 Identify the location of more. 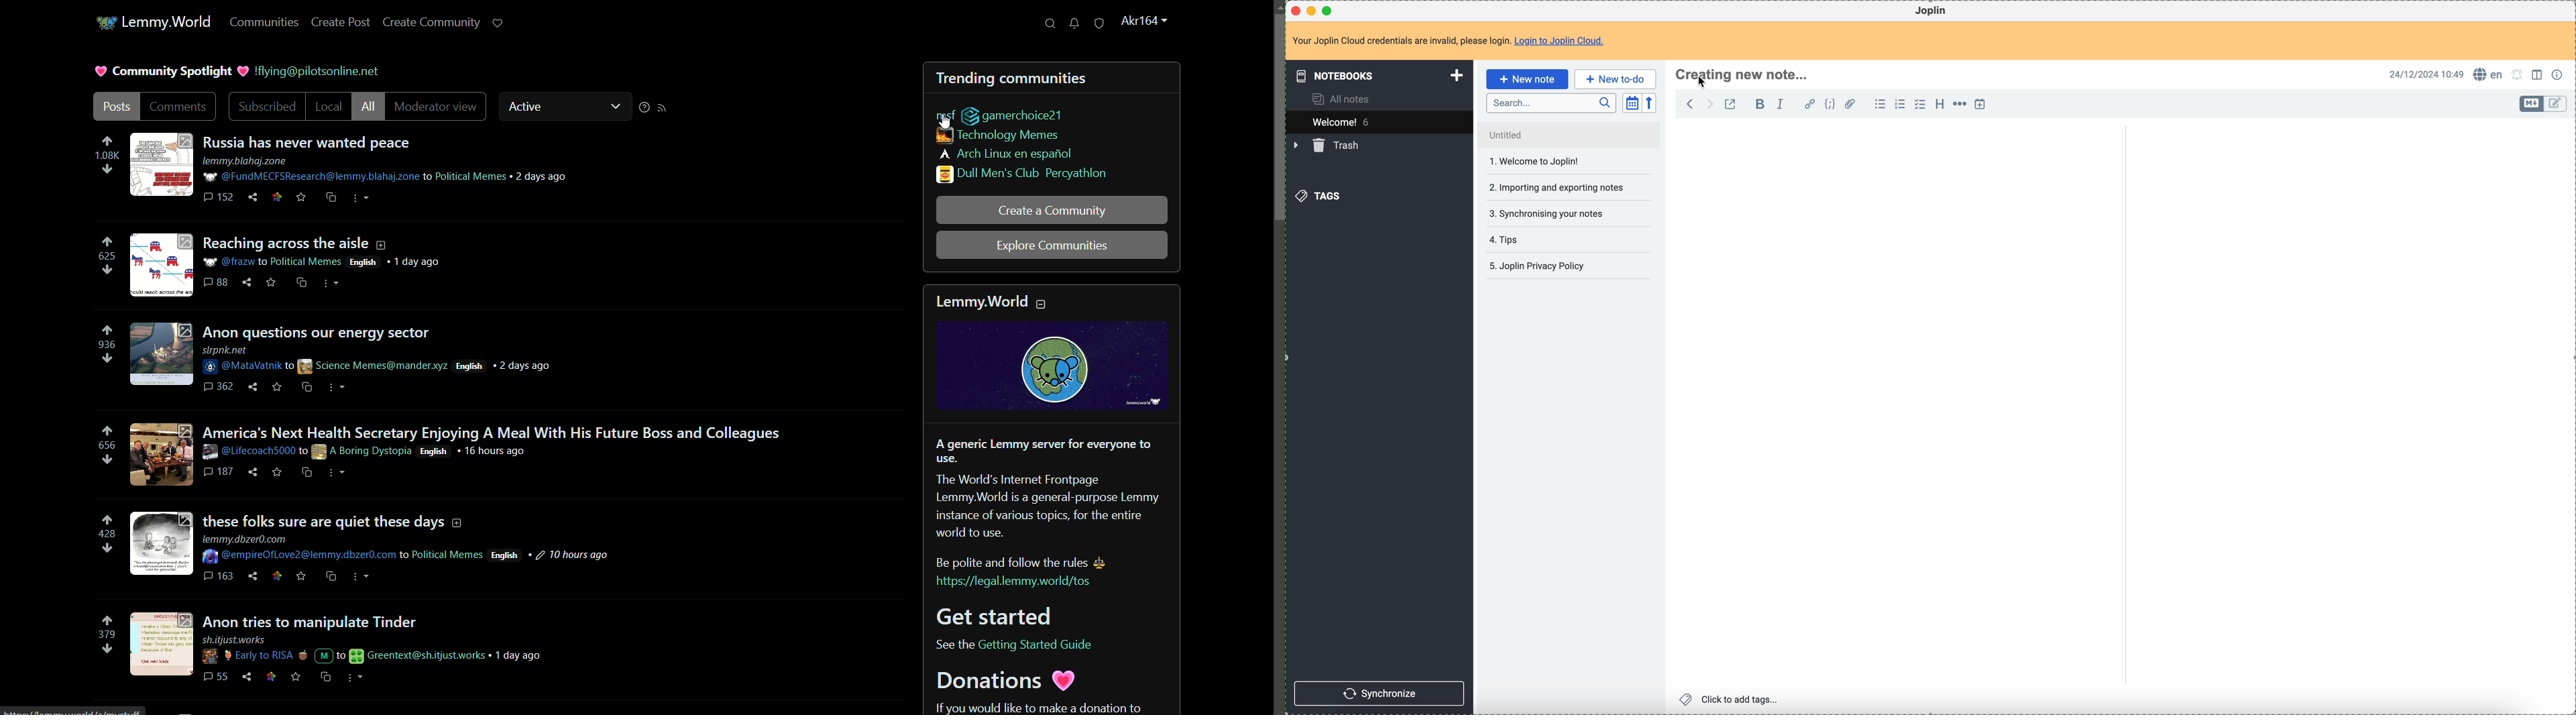
(335, 386).